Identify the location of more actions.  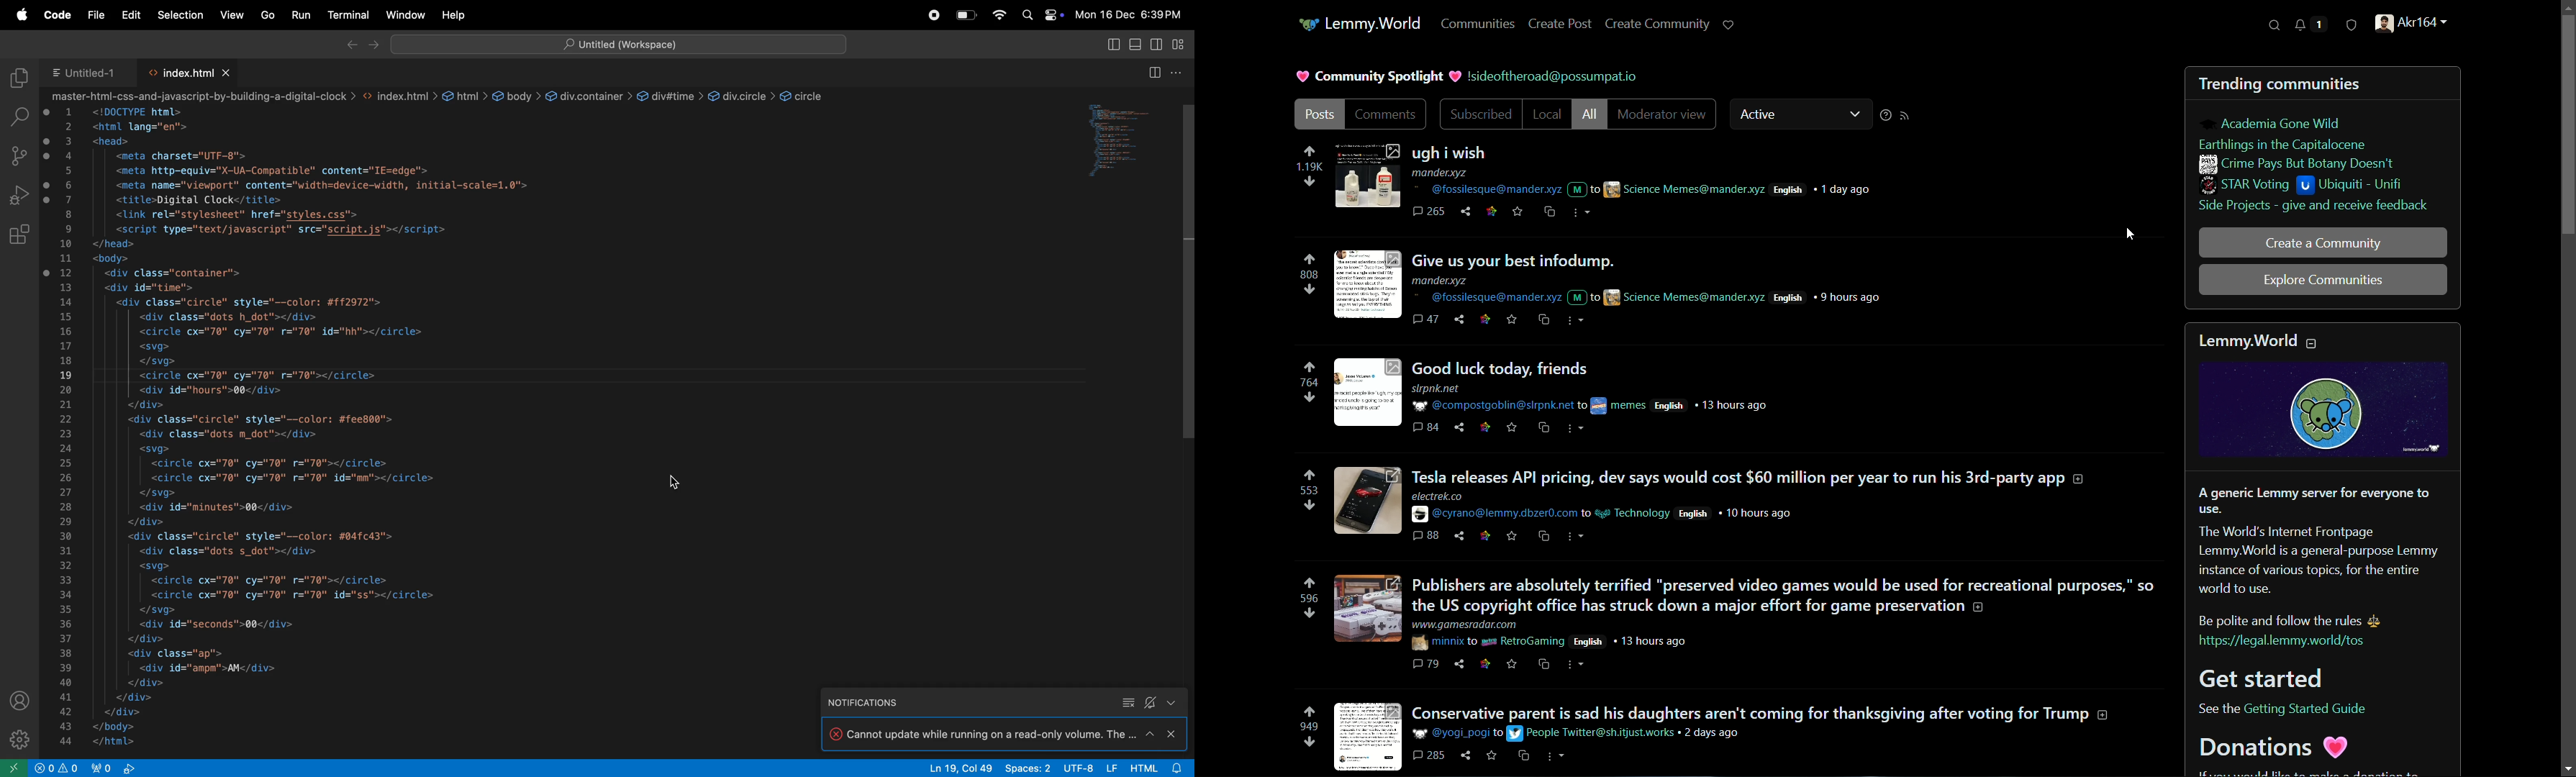
(1579, 536).